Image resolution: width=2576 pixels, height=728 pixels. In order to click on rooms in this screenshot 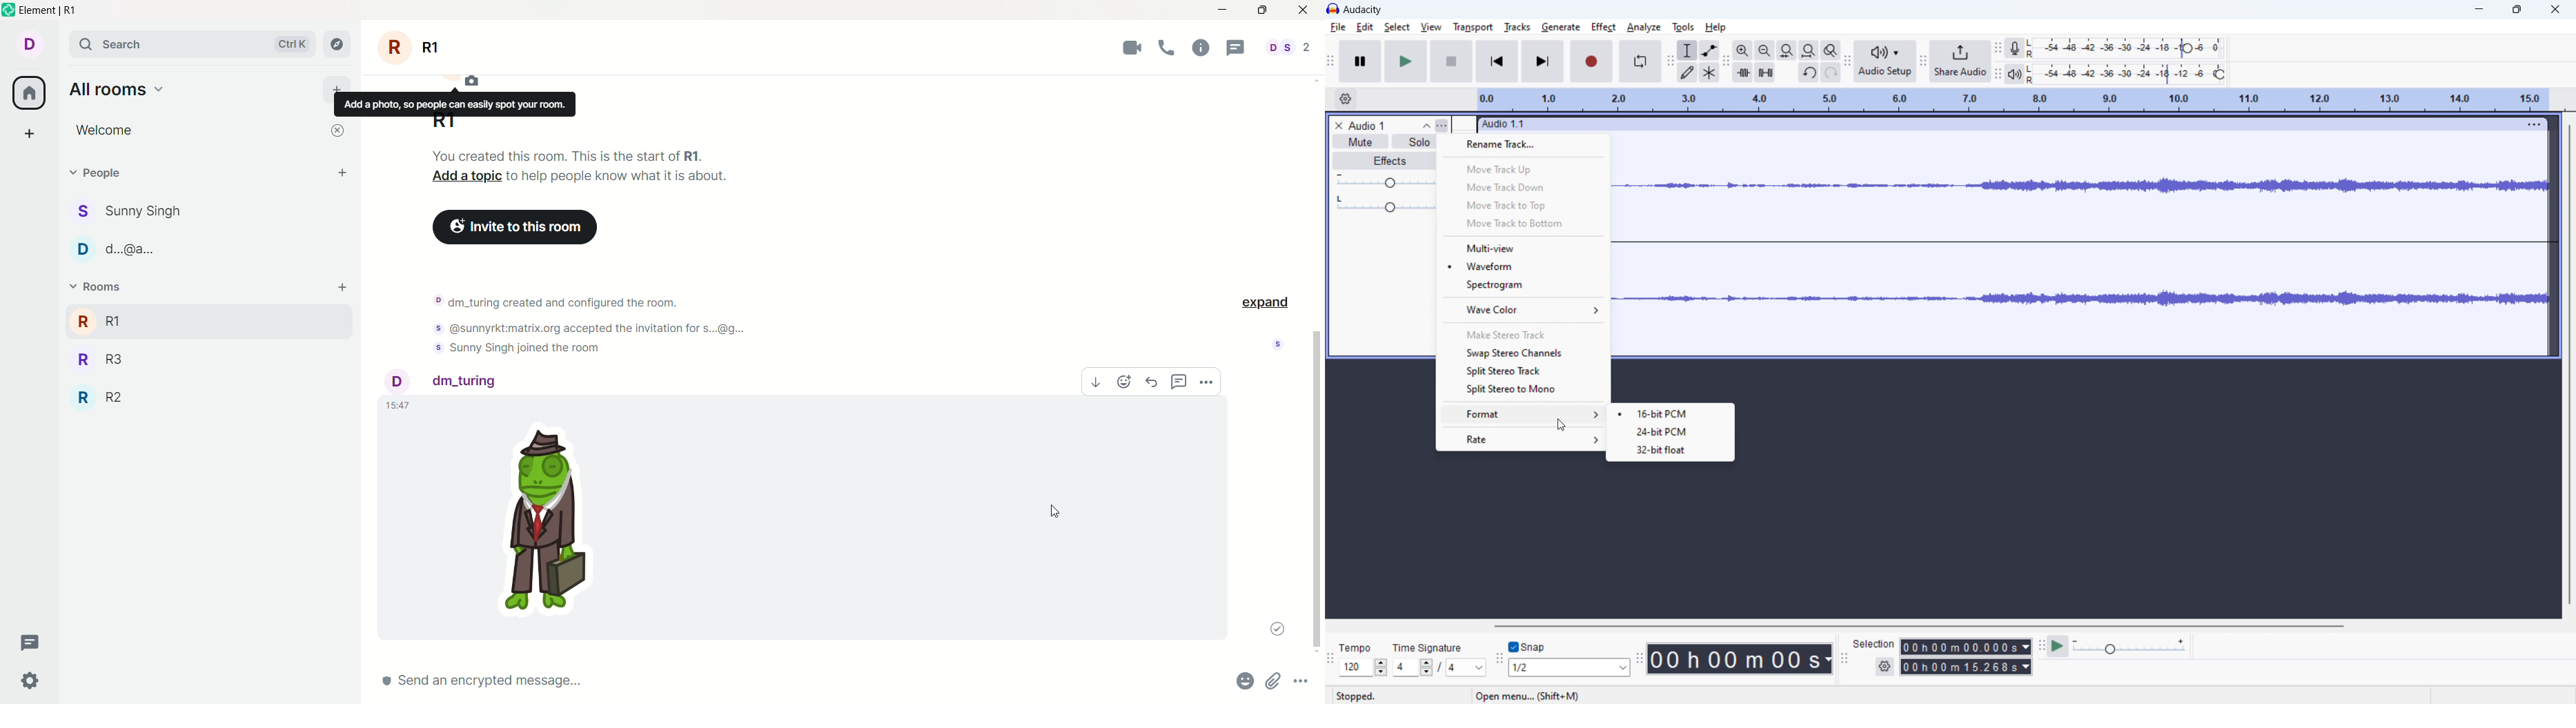, I will do `click(100, 286)`.